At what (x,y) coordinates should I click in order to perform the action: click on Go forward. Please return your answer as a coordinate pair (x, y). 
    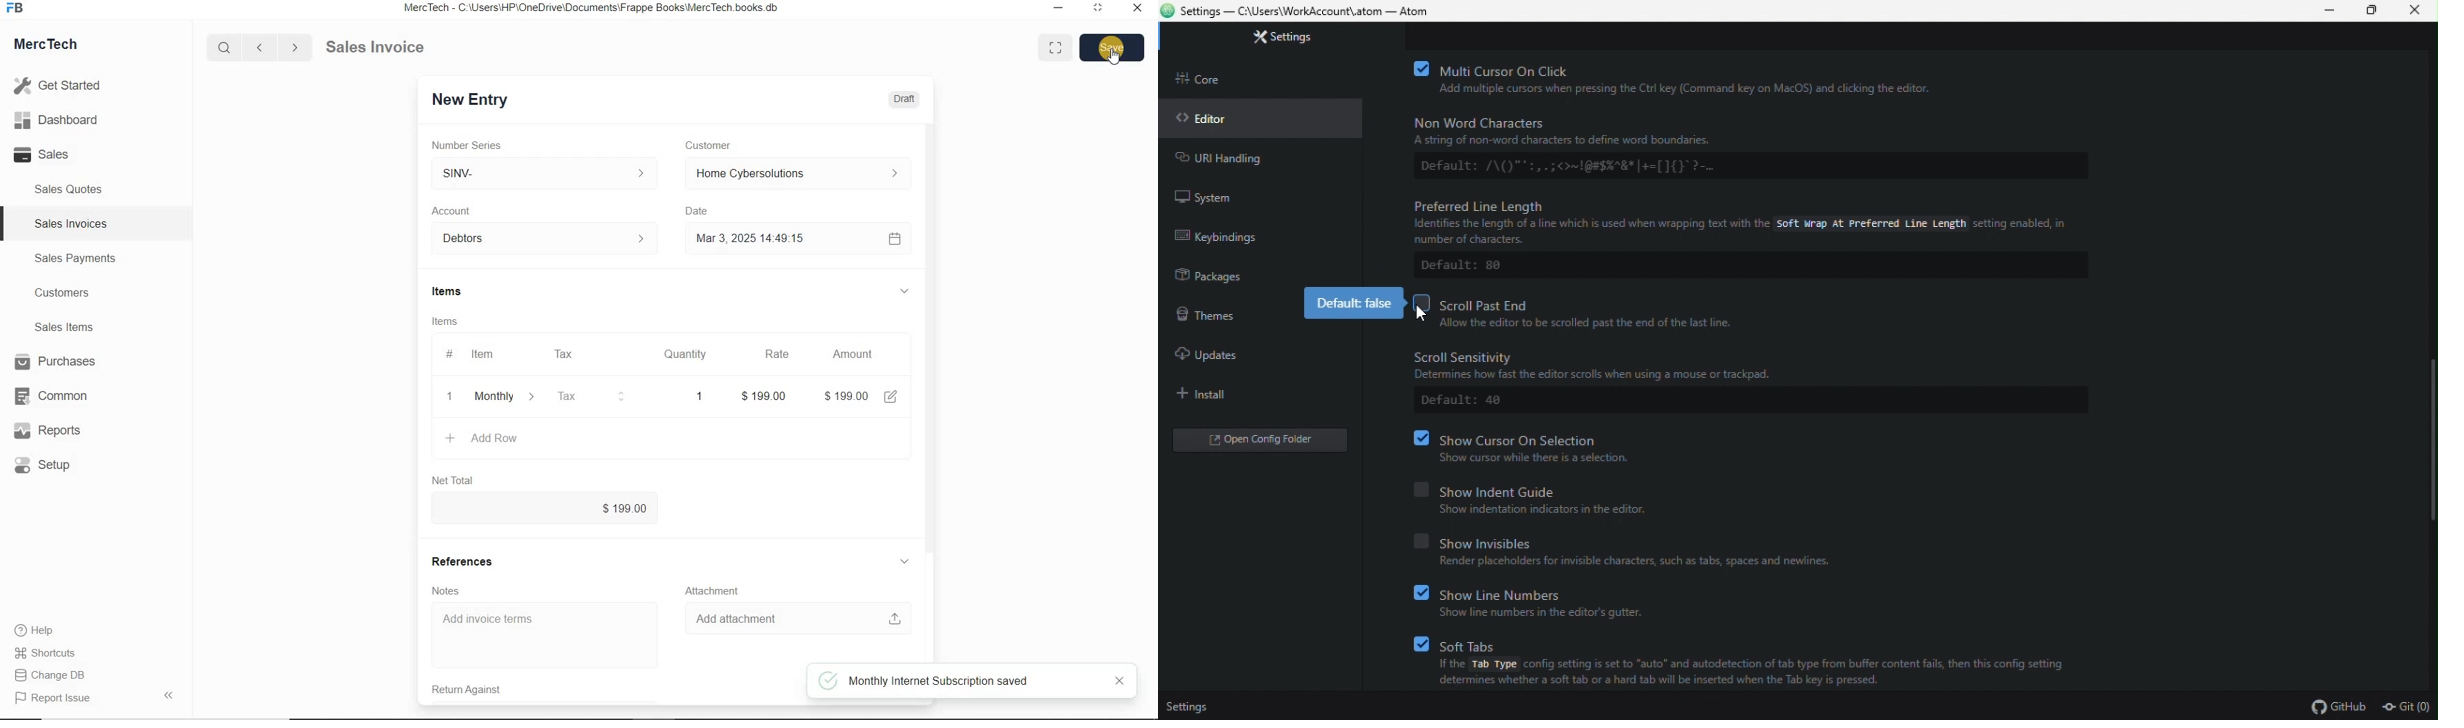
    Looking at the image, I should click on (294, 48).